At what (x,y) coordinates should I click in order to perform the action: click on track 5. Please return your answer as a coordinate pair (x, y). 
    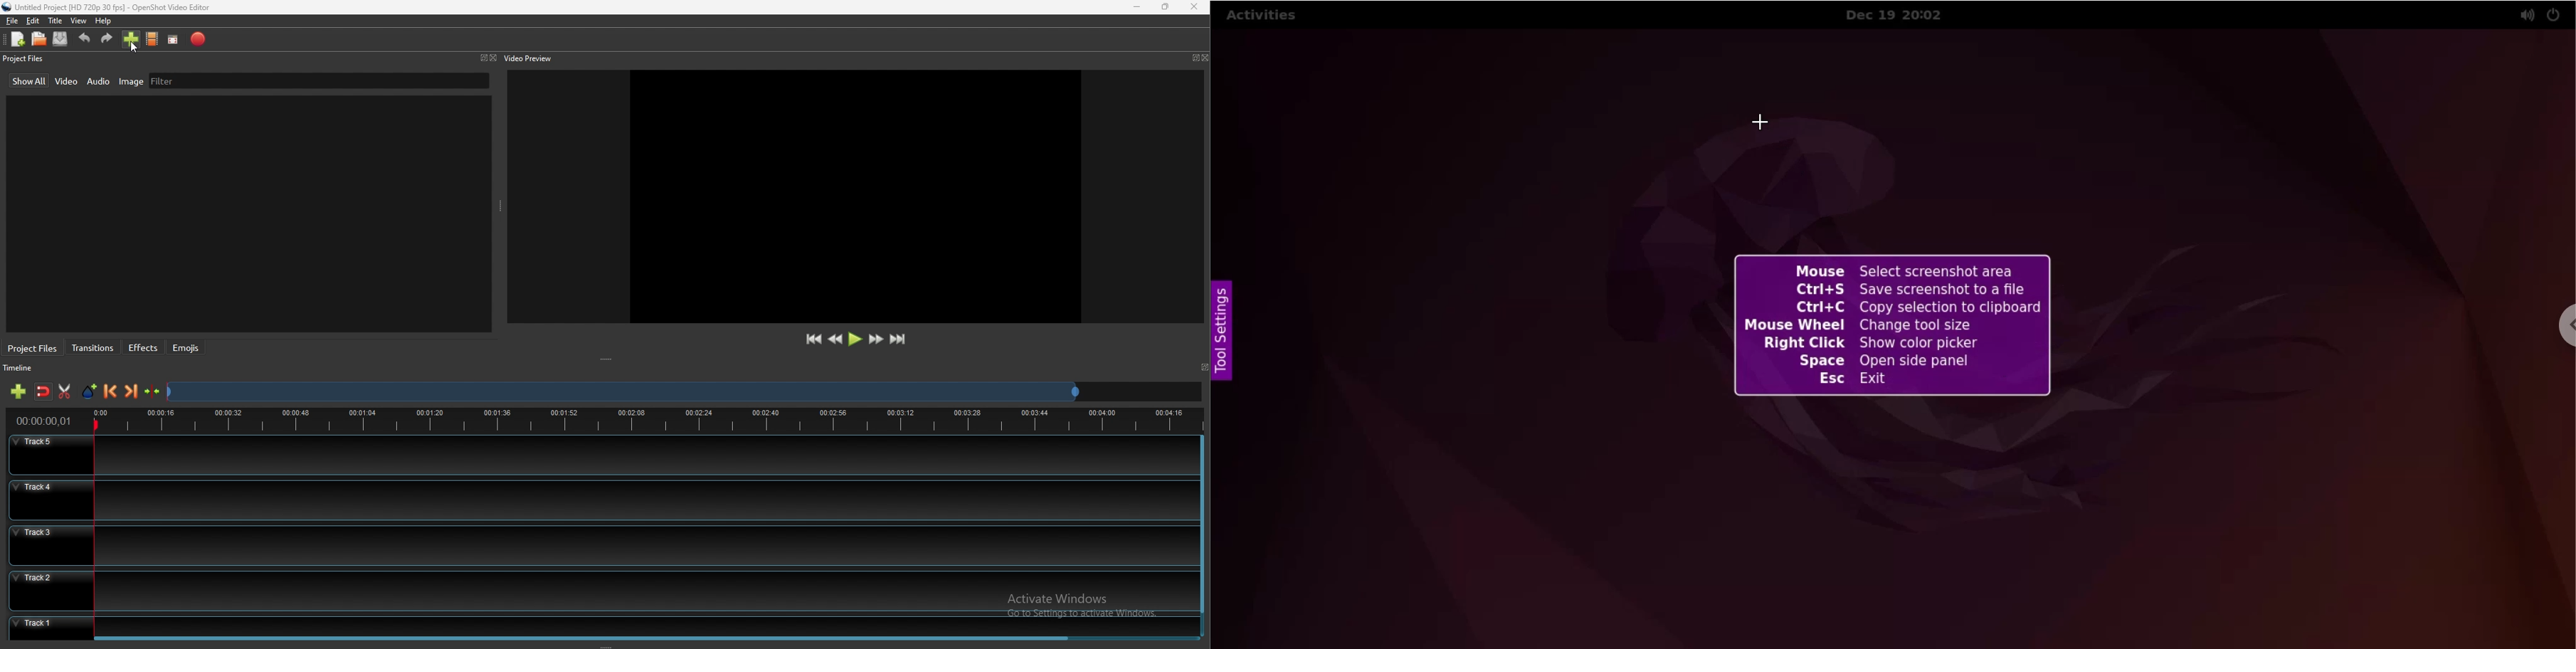
    Looking at the image, I should click on (601, 455).